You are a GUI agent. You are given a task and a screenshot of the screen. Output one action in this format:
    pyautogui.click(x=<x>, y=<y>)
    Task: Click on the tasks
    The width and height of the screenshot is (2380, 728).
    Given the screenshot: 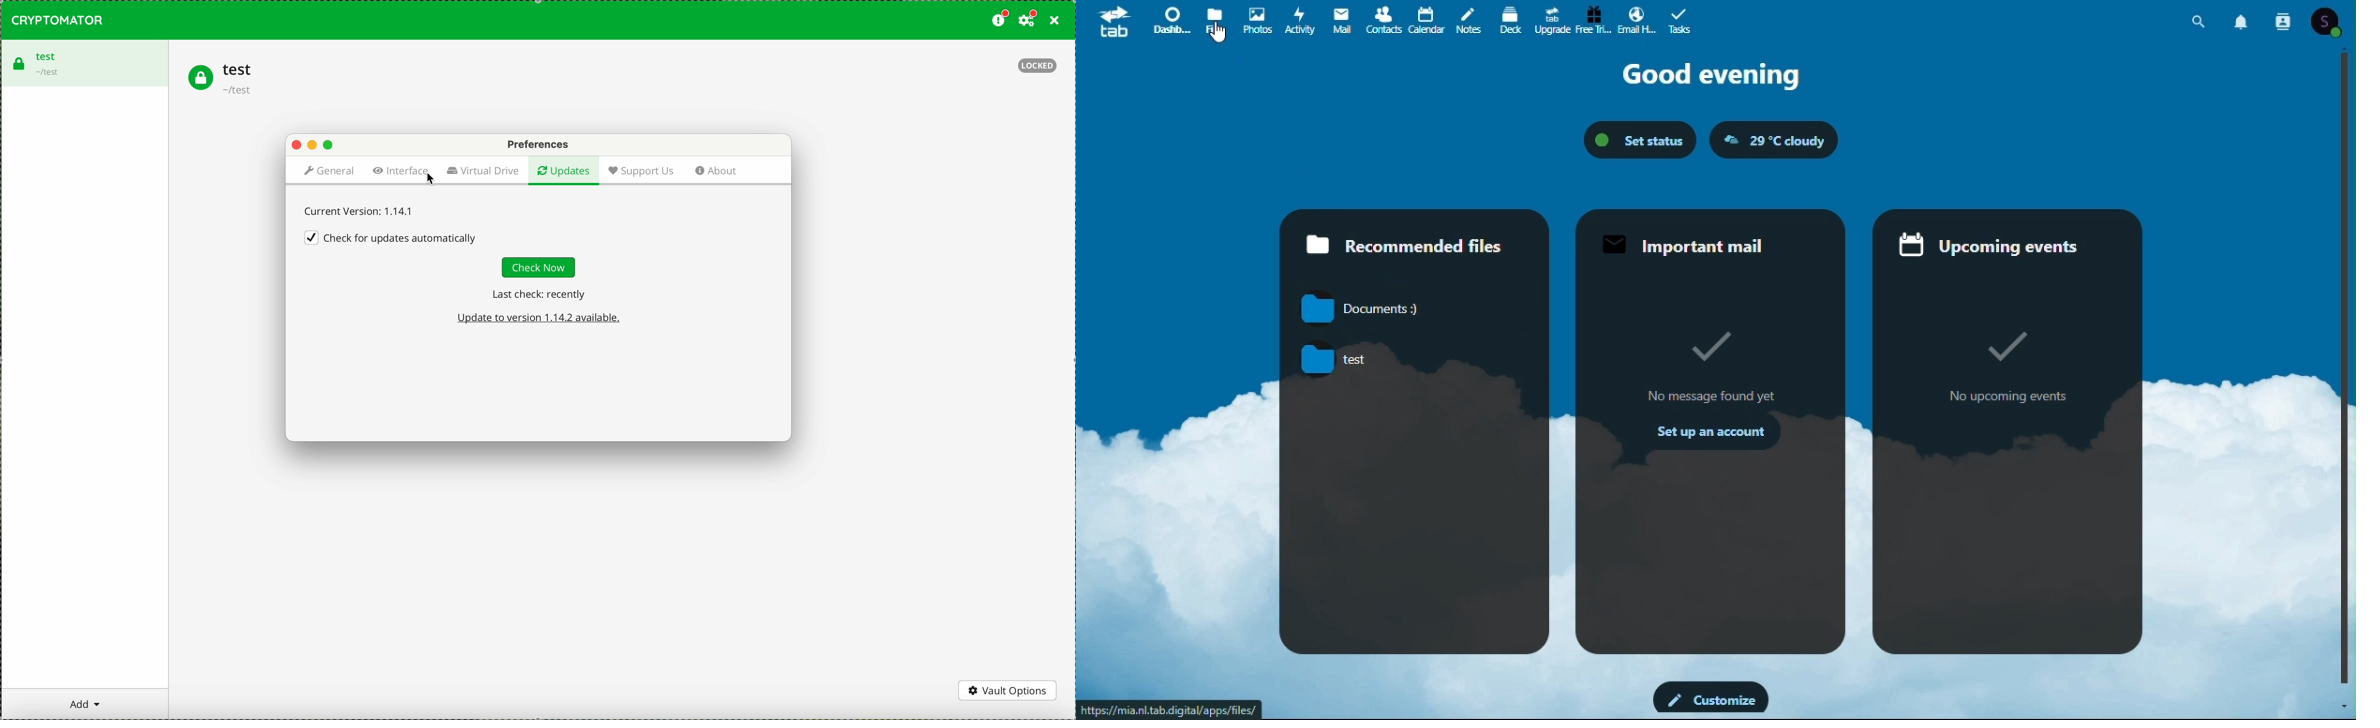 What is the action you would take?
    pyautogui.click(x=1680, y=21)
    